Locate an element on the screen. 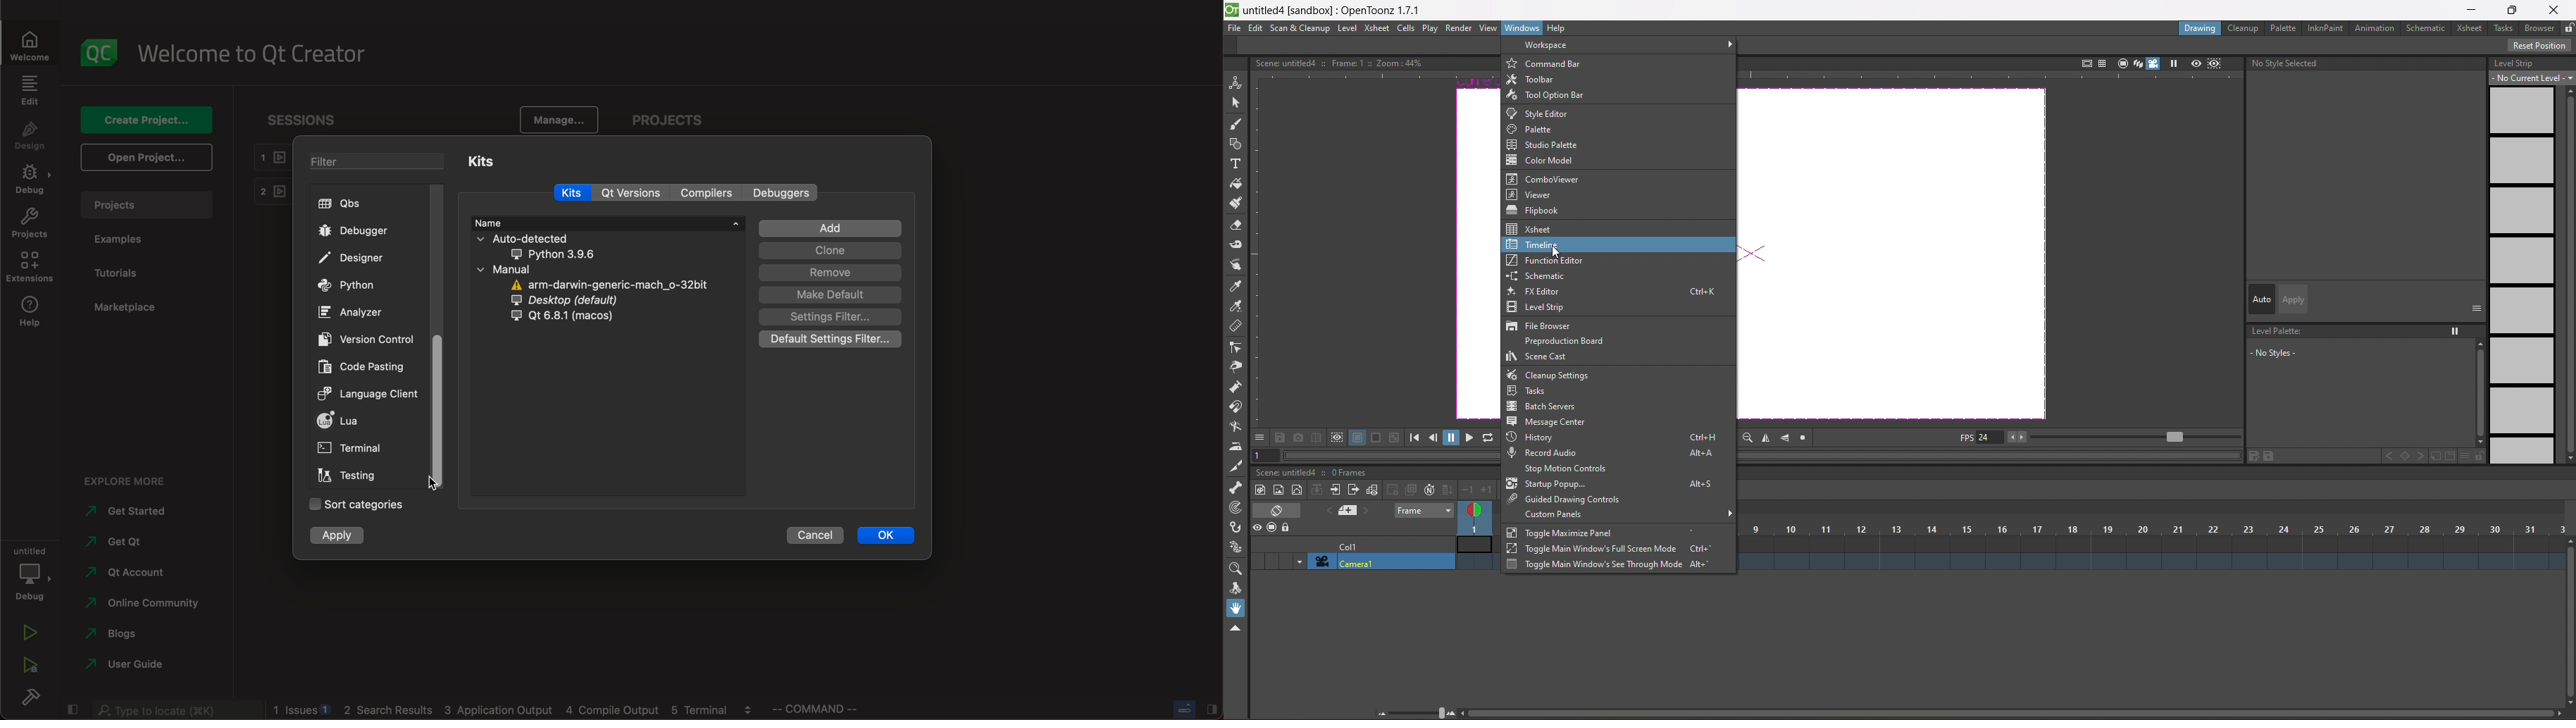  fill tool is located at coordinates (1235, 184).